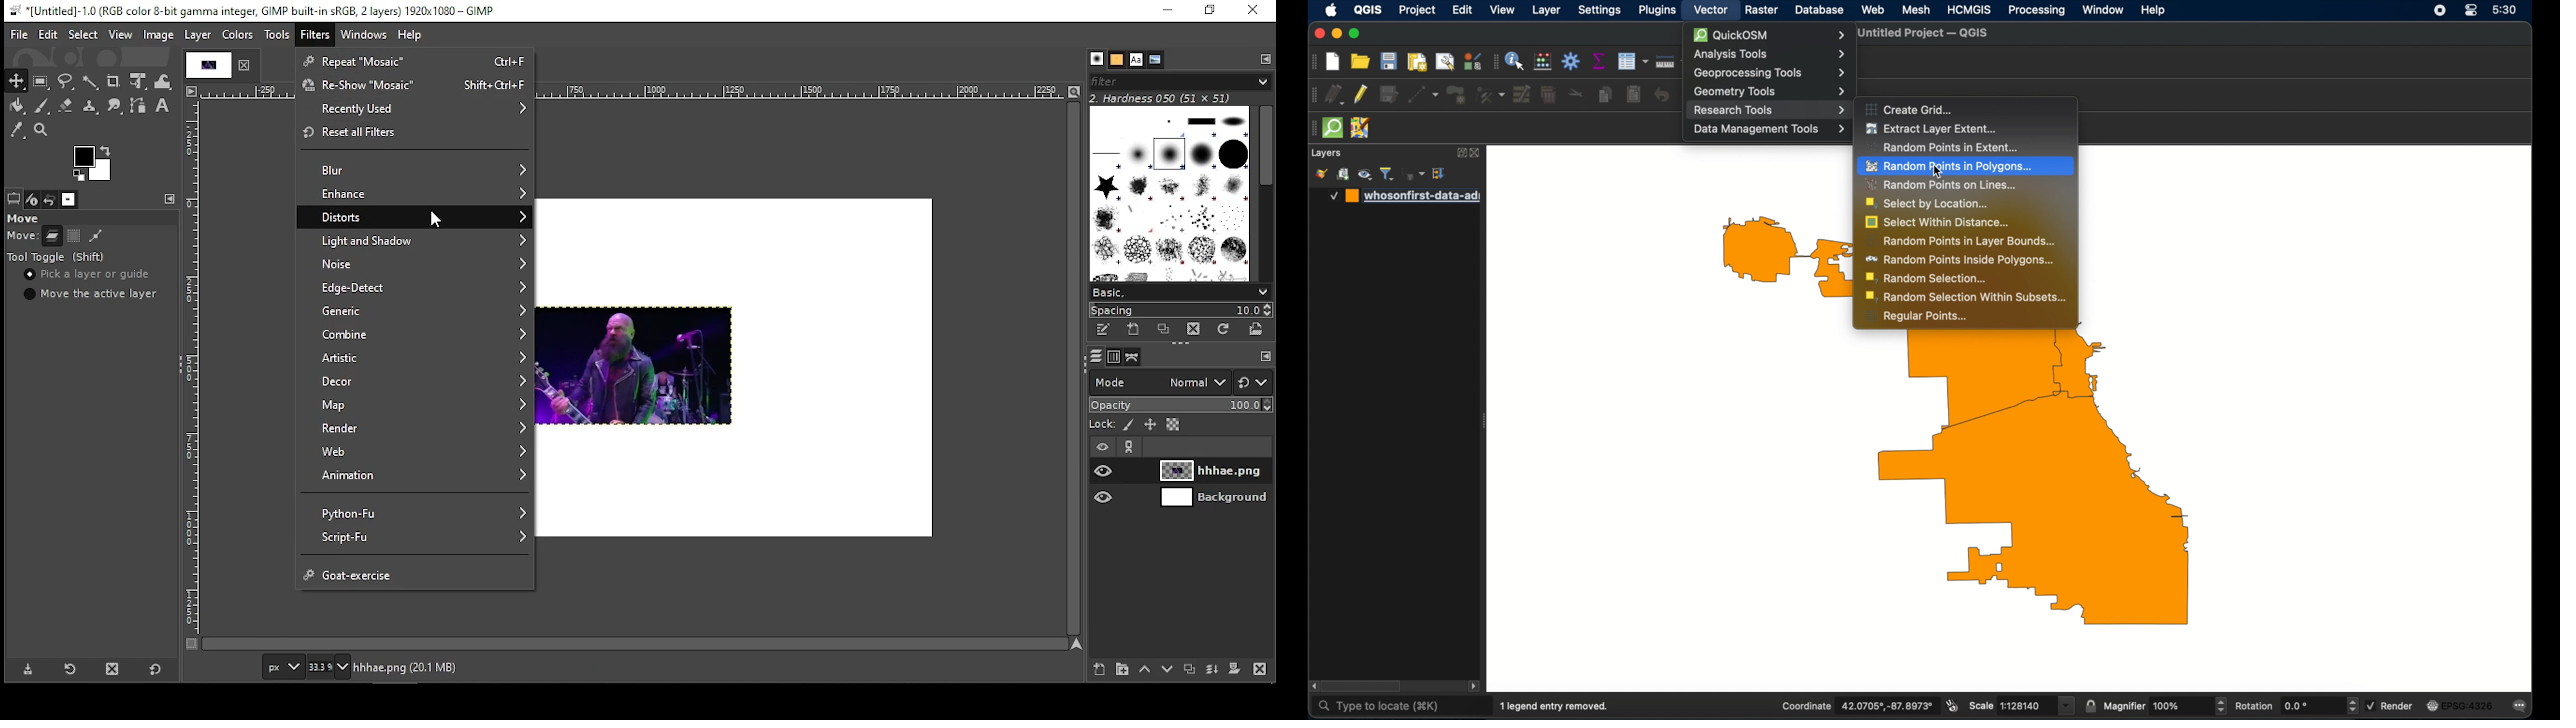  I want to click on lock, so click(1103, 424).